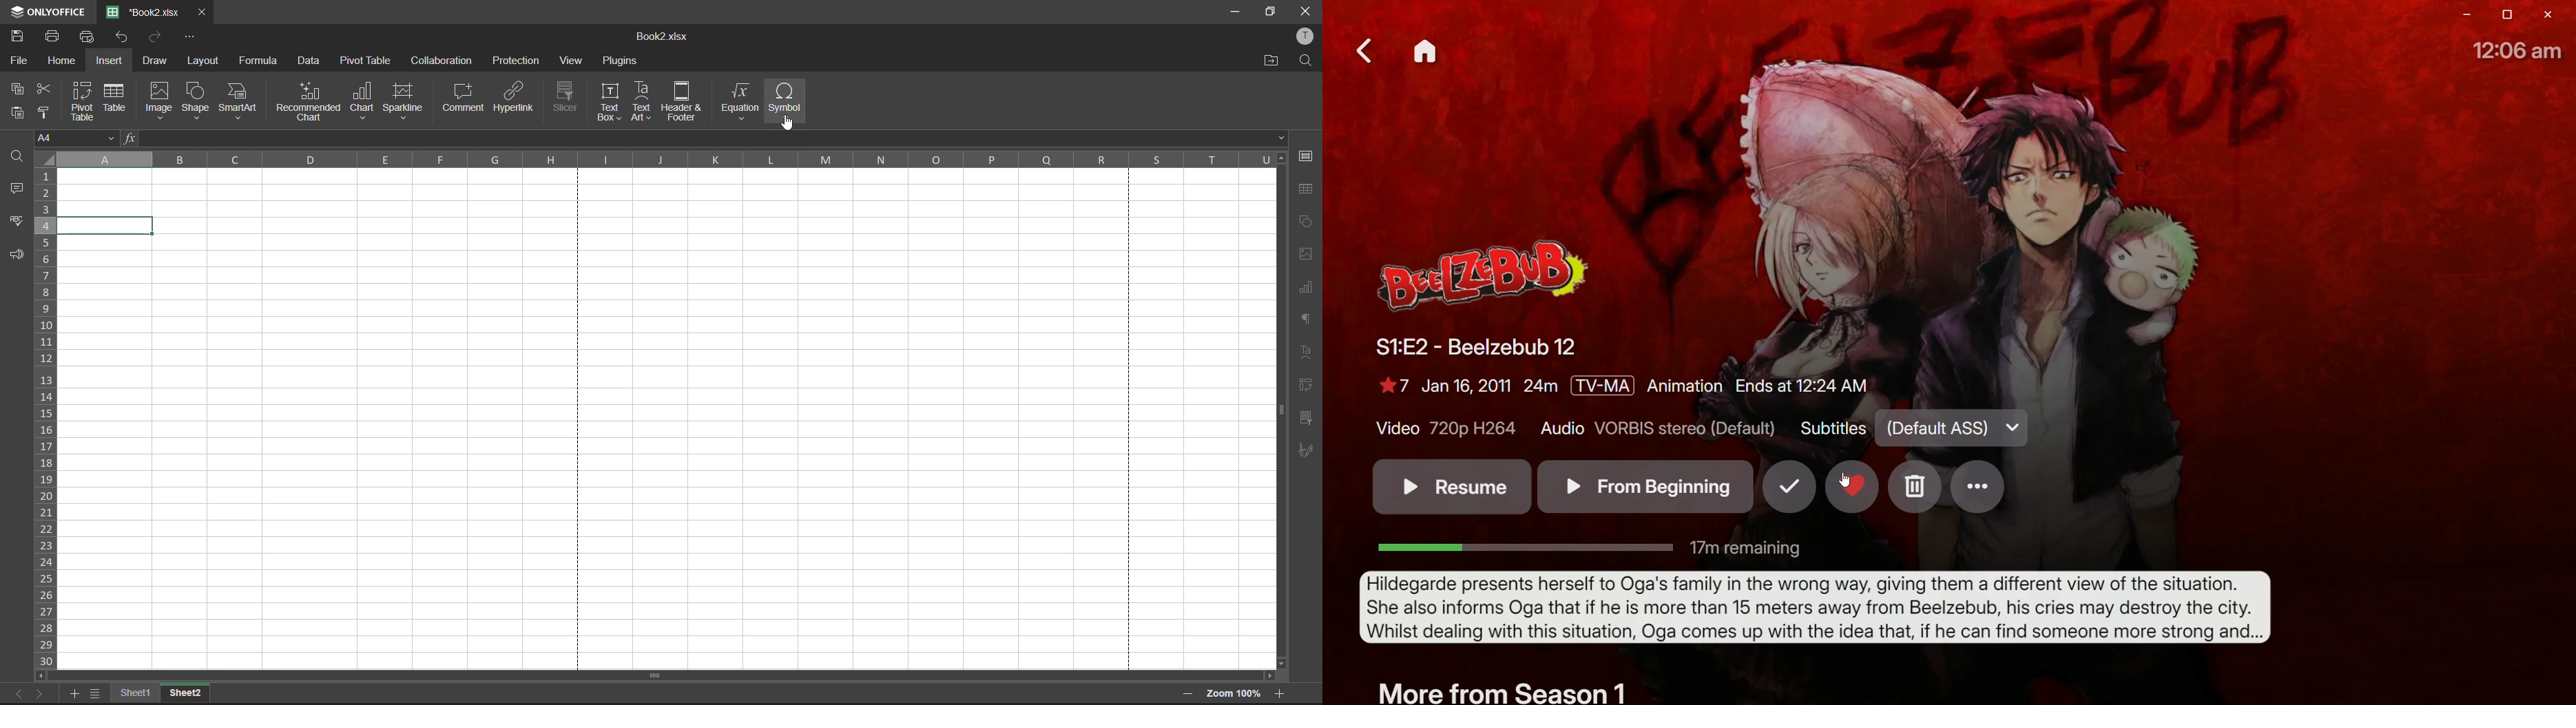 The image size is (2576, 728). Describe the element at coordinates (1305, 386) in the screenshot. I see `pivot table` at that location.